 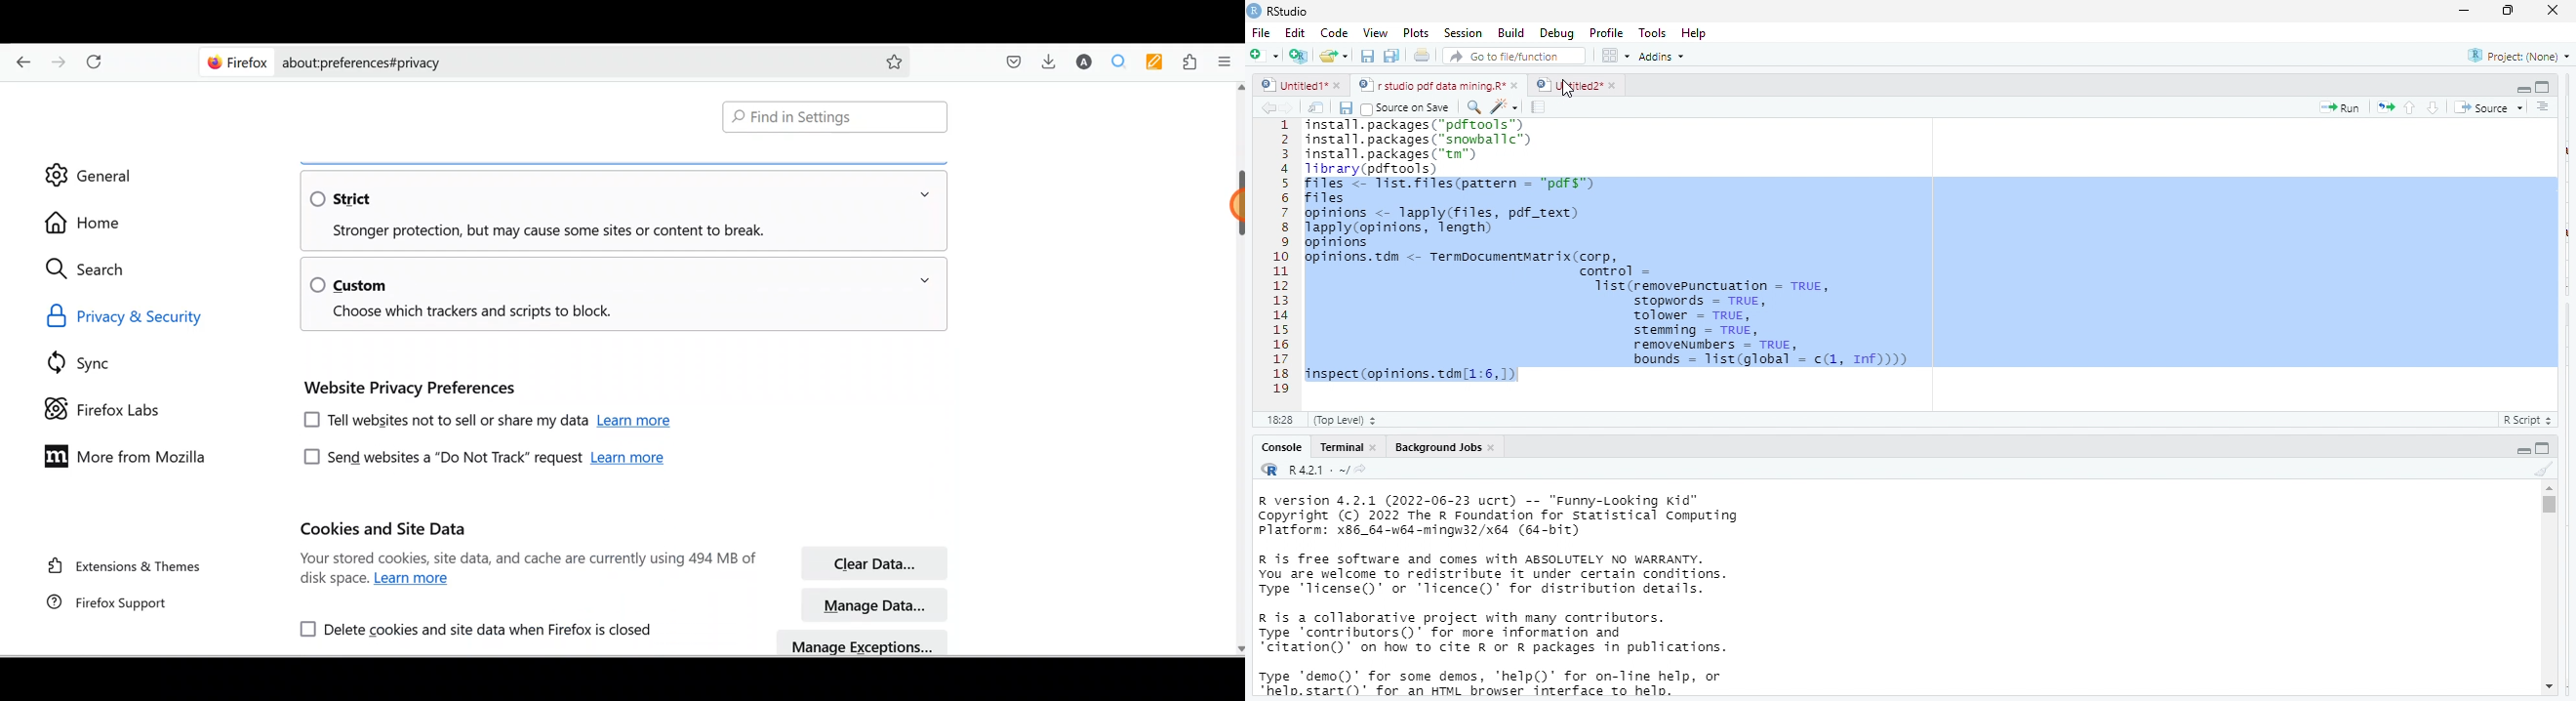 What do you see at coordinates (1048, 60) in the screenshot?
I see `Downloads` at bounding box center [1048, 60].